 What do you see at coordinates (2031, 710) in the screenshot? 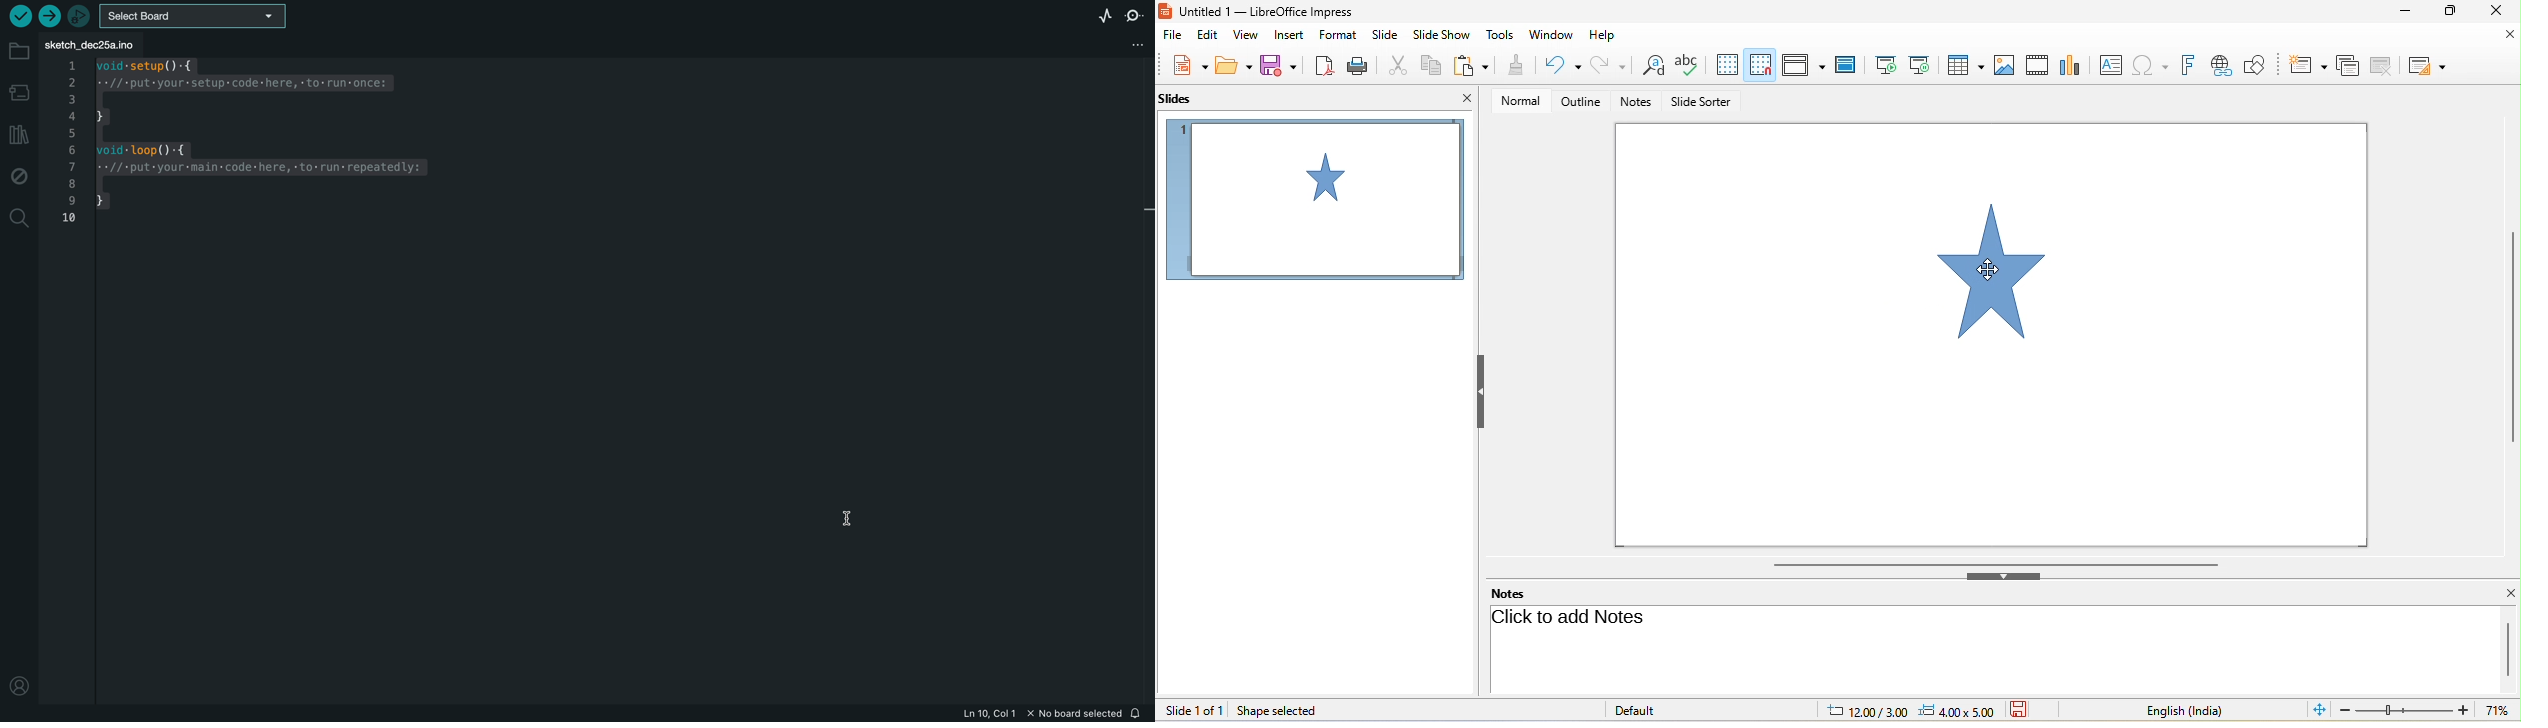
I see `the document has not been modified since the last save` at bounding box center [2031, 710].